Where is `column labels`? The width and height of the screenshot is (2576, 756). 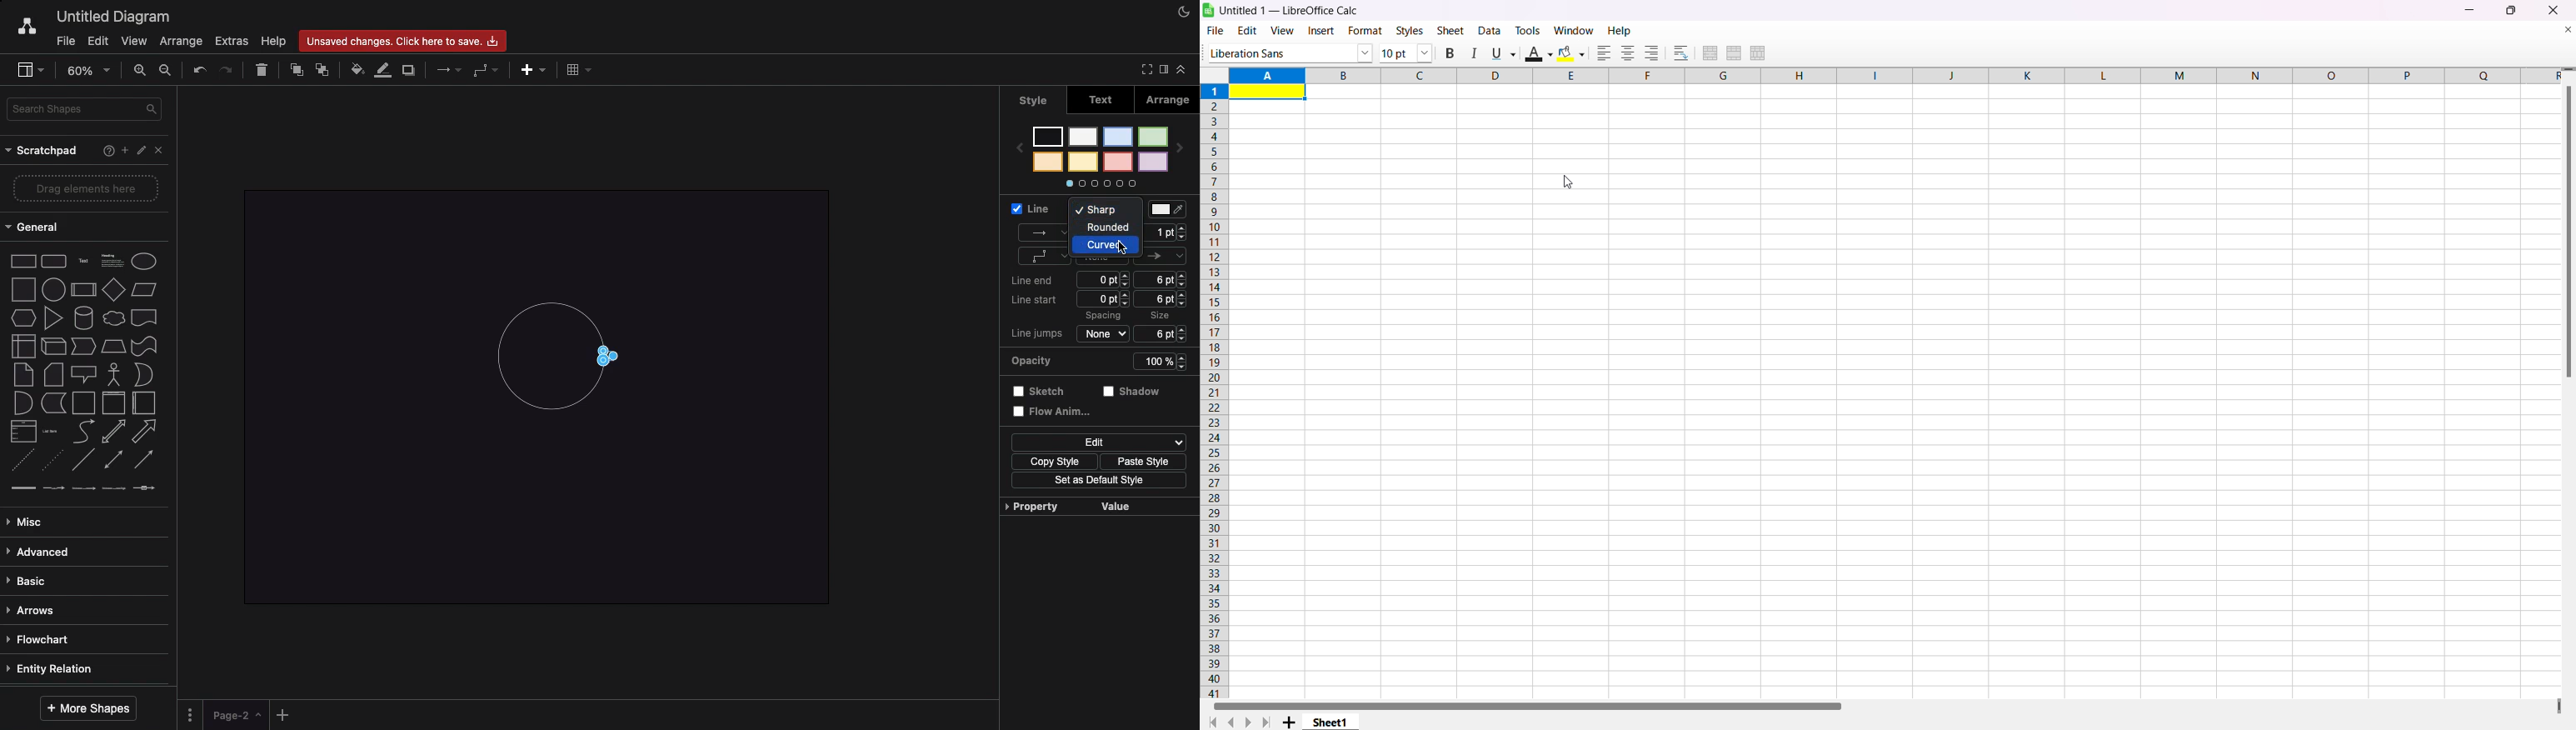
column labels is located at coordinates (1896, 76).